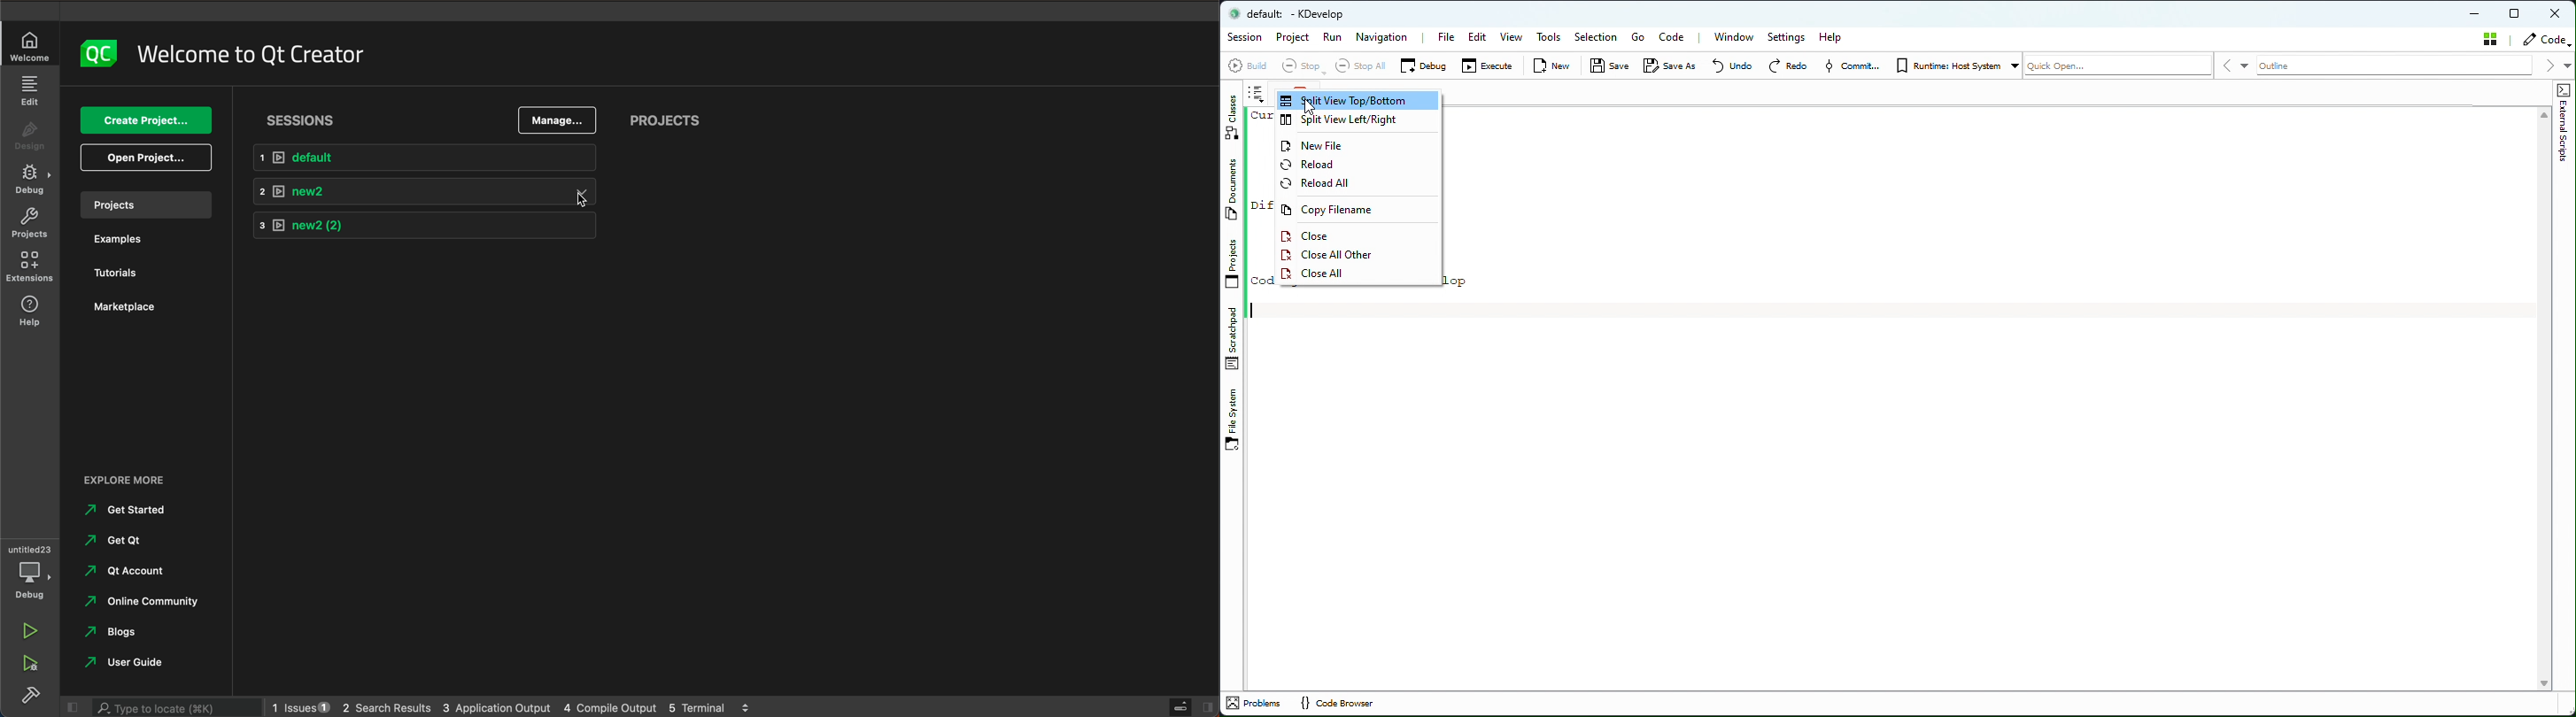  I want to click on marketplace, so click(138, 308).